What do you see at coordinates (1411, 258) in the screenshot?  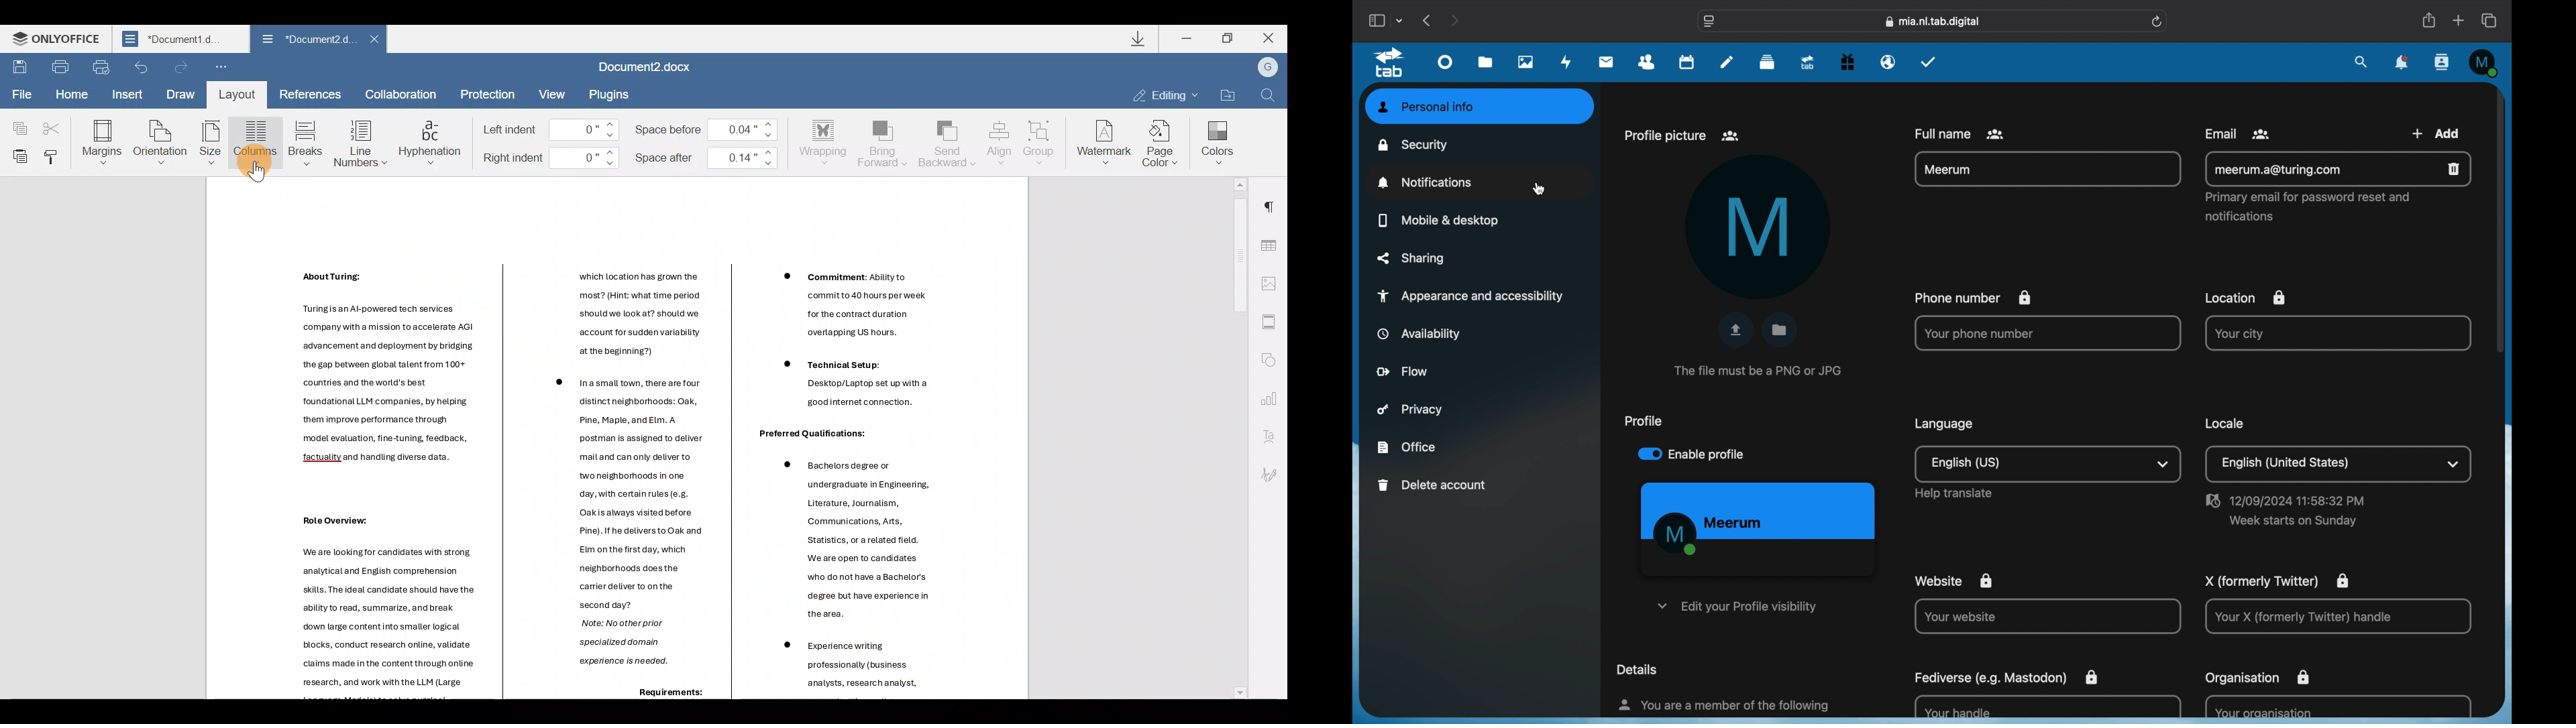 I see `sharing` at bounding box center [1411, 258].